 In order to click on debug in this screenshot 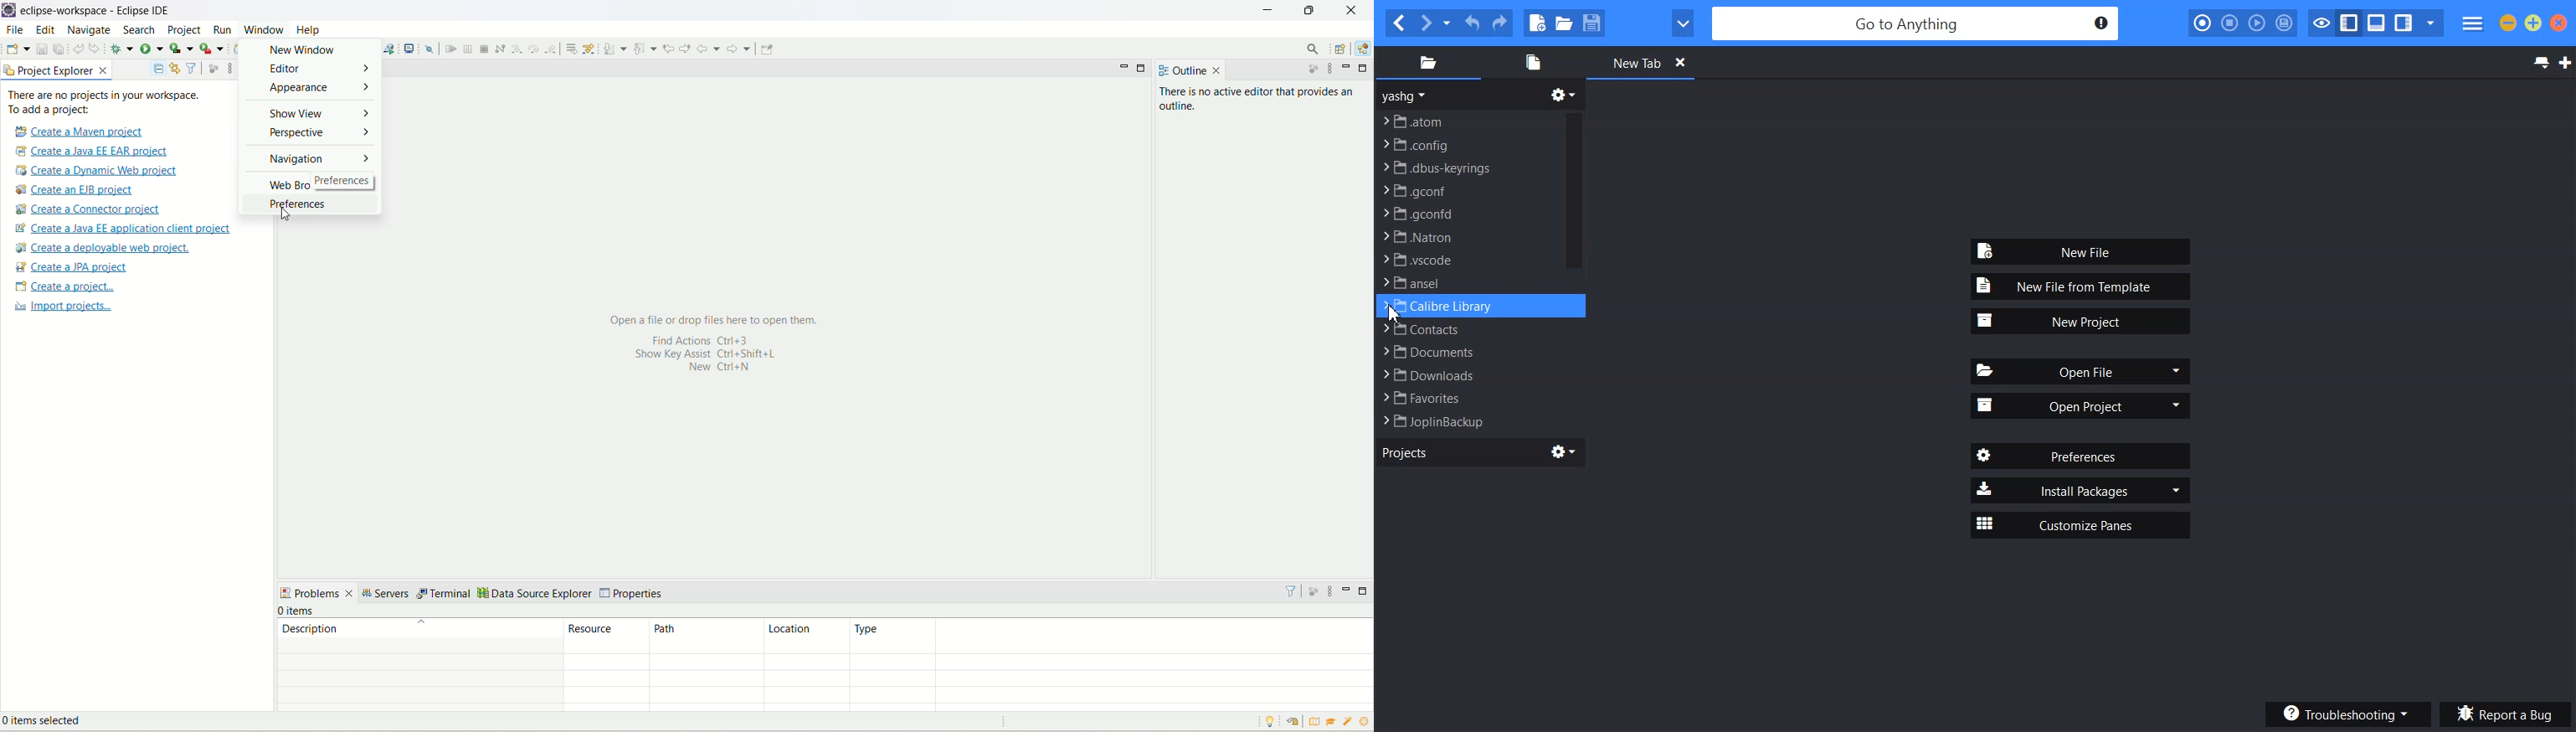, I will do `click(122, 49)`.